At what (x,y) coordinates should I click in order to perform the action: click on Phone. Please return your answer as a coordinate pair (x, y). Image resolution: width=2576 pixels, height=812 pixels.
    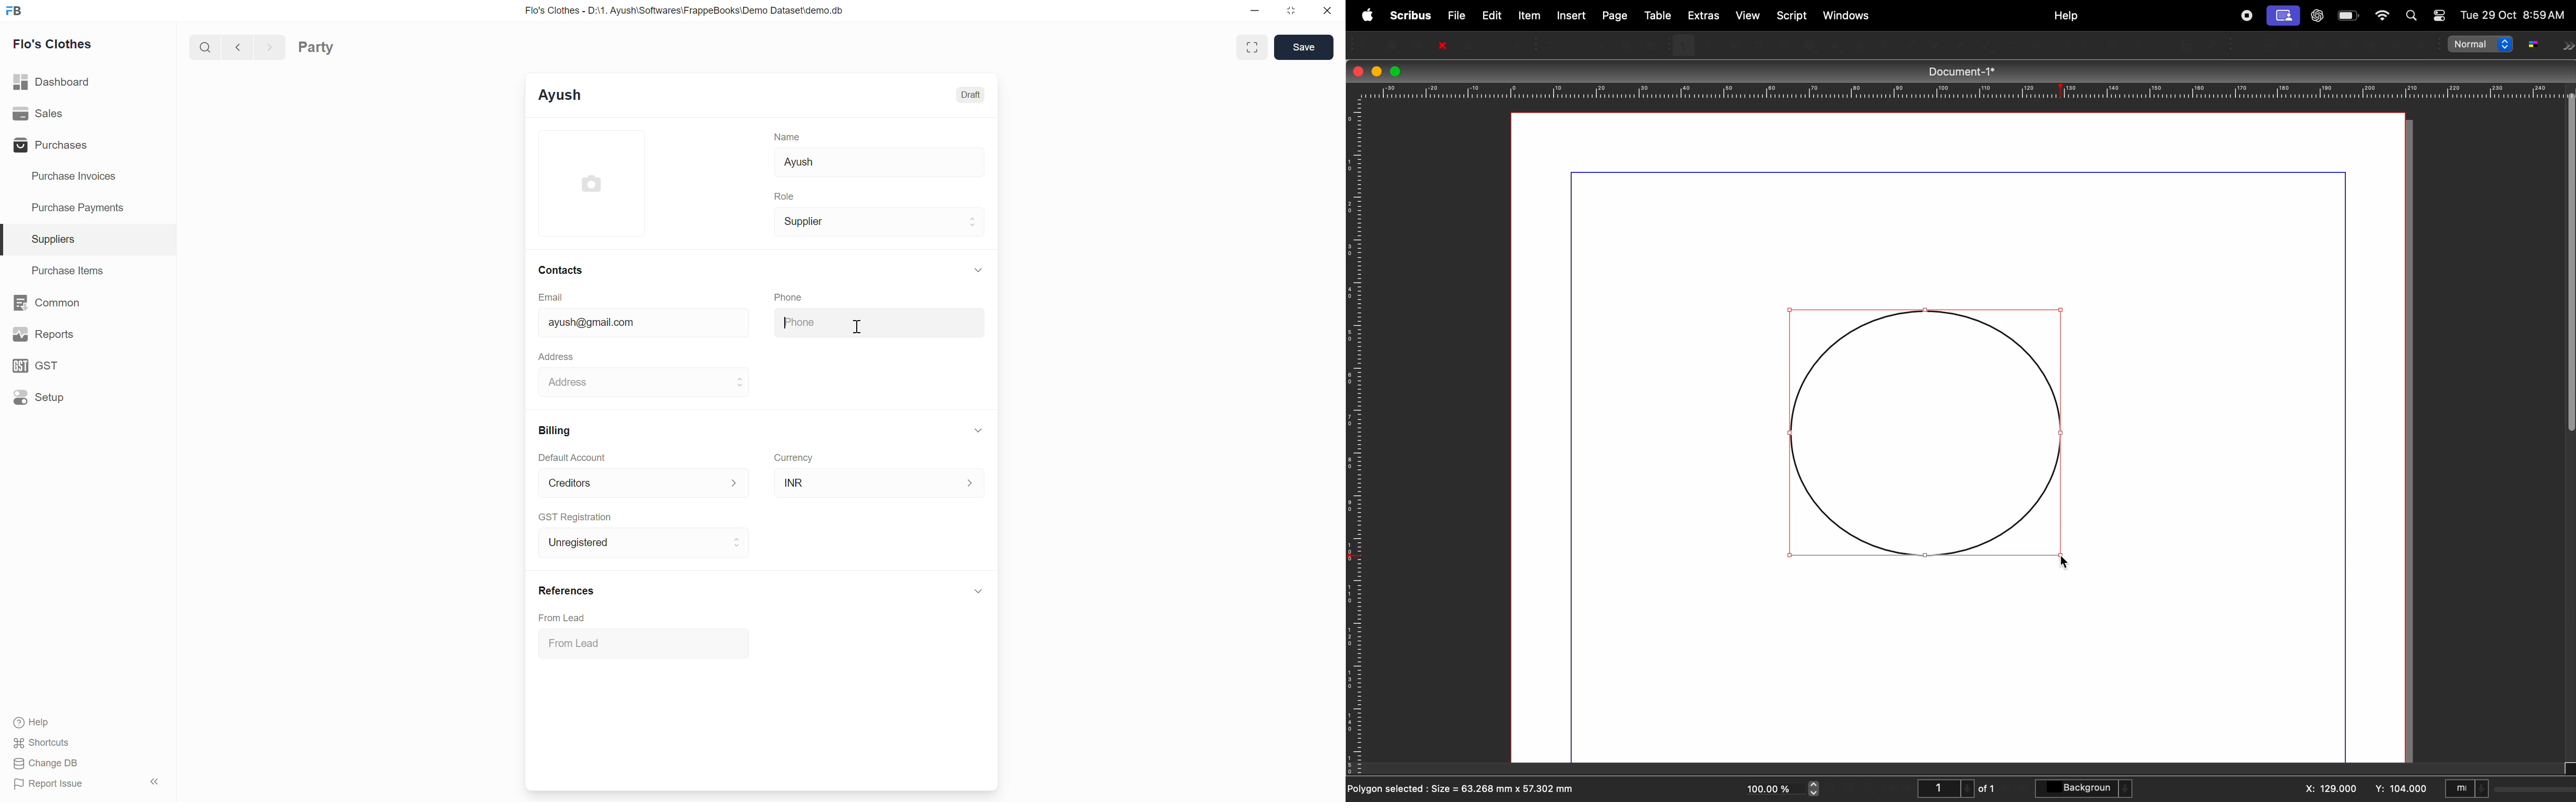
    Looking at the image, I should click on (879, 323).